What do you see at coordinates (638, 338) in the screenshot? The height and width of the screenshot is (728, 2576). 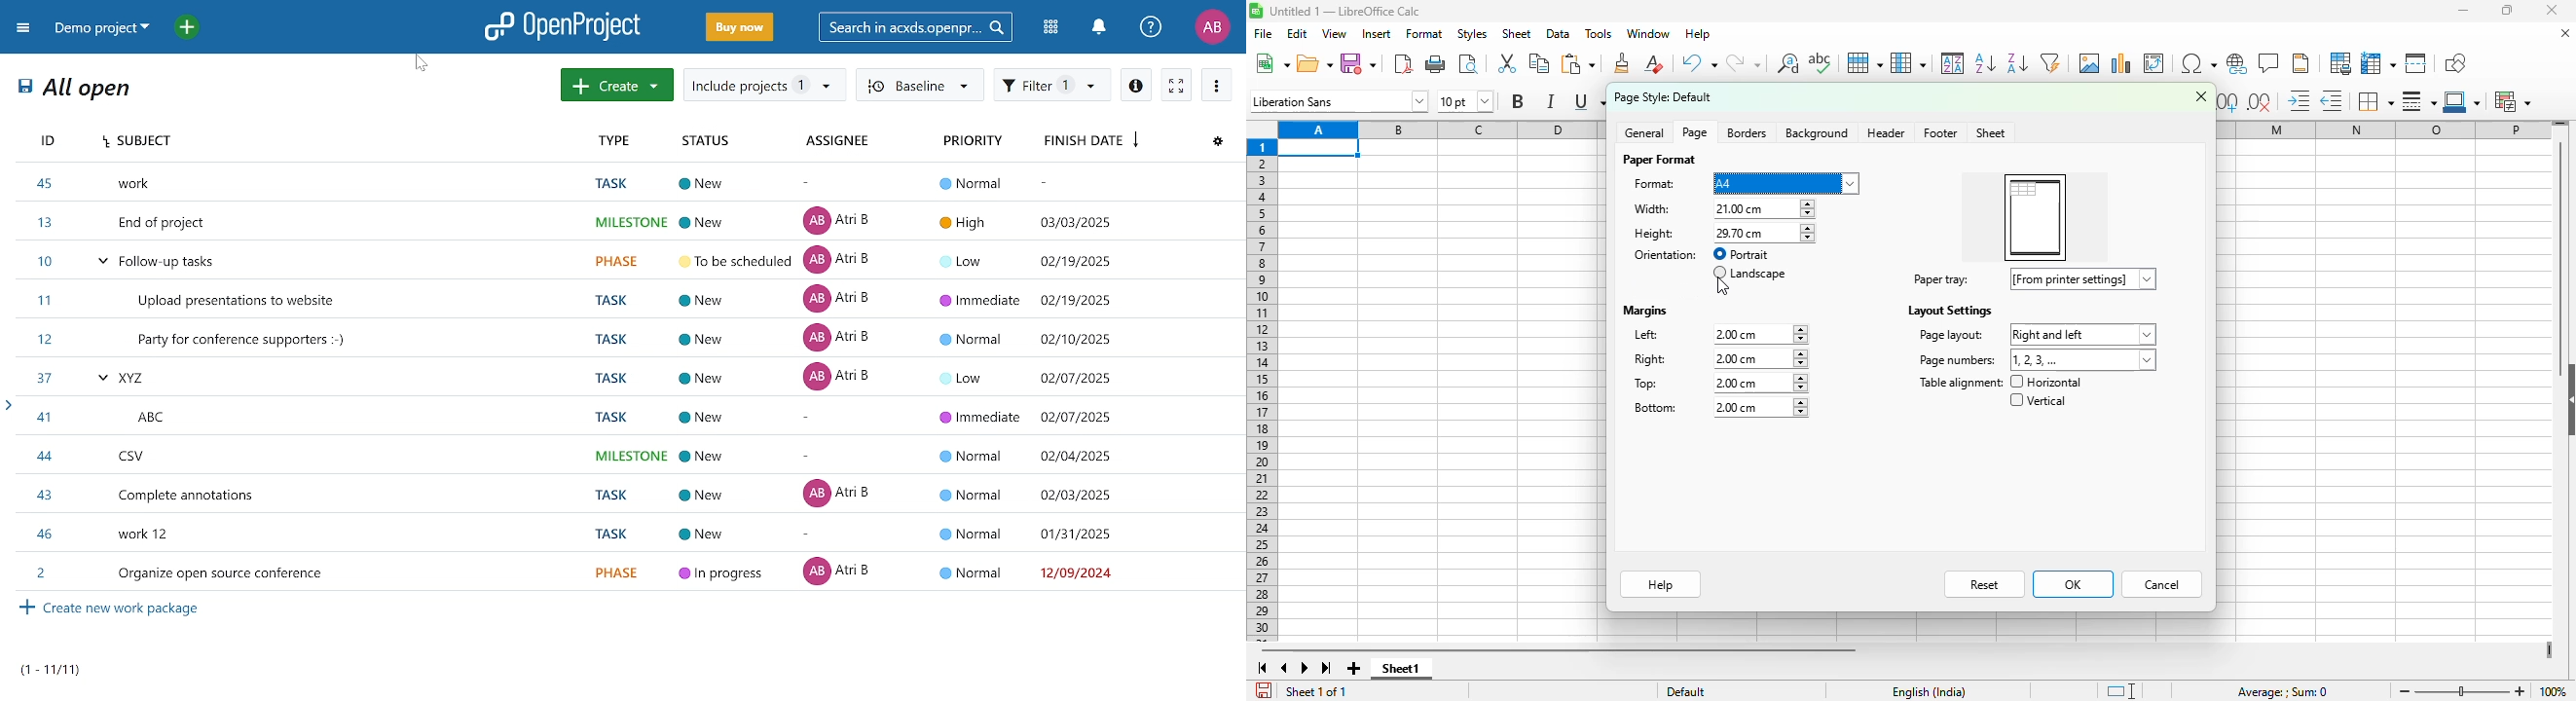 I see `task titled "End of project"` at bounding box center [638, 338].